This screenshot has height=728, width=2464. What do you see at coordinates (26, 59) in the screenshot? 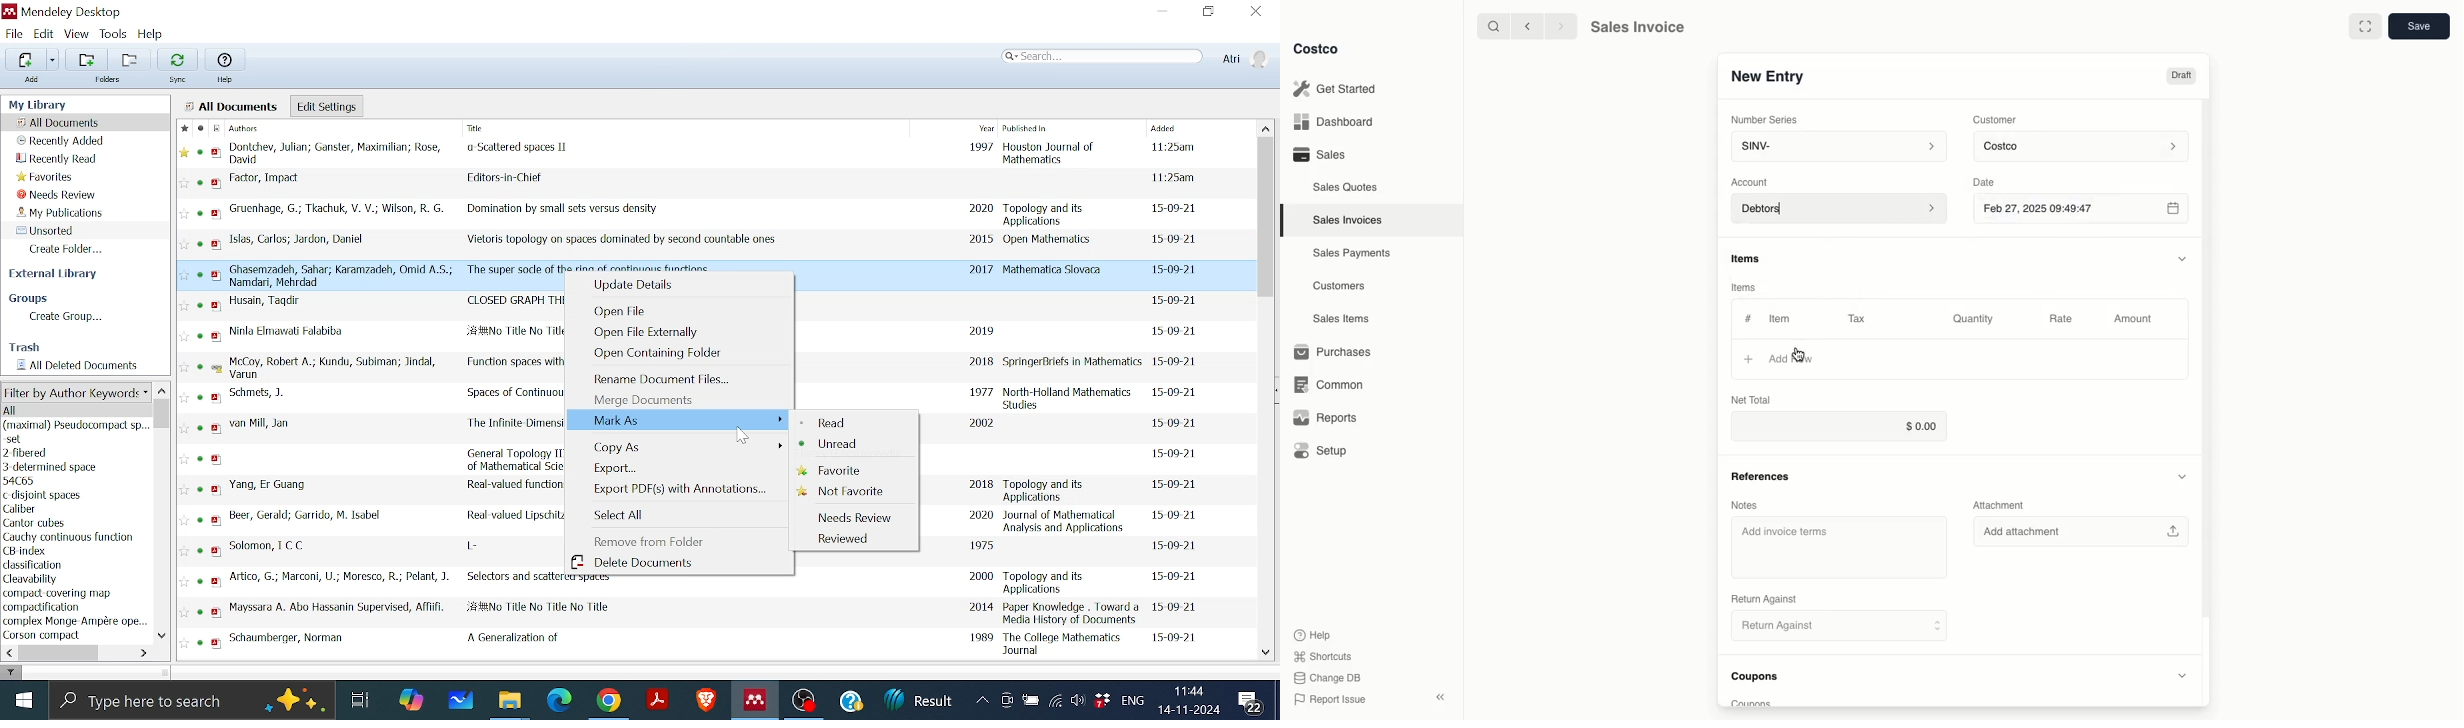
I see `Add files` at bounding box center [26, 59].